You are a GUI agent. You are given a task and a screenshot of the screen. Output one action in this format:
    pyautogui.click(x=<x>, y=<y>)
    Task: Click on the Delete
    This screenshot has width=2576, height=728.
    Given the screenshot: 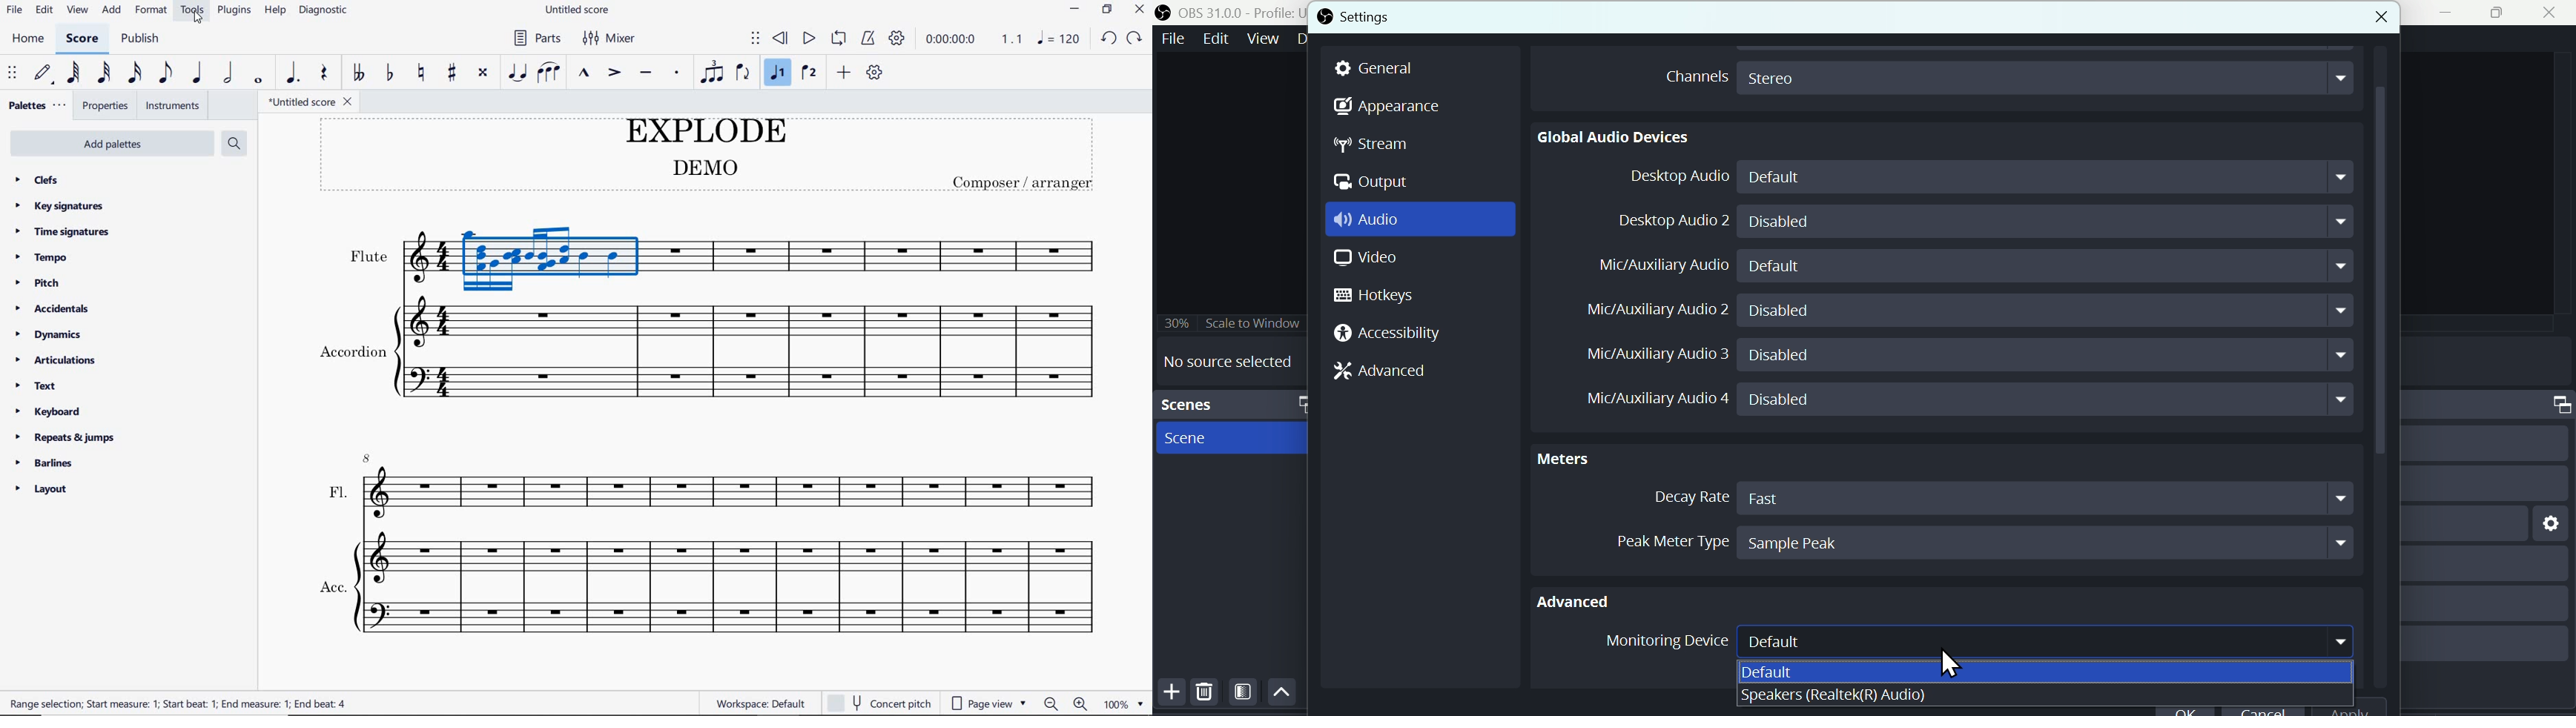 What is the action you would take?
    pyautogui.click(x=1204, y=694)
    